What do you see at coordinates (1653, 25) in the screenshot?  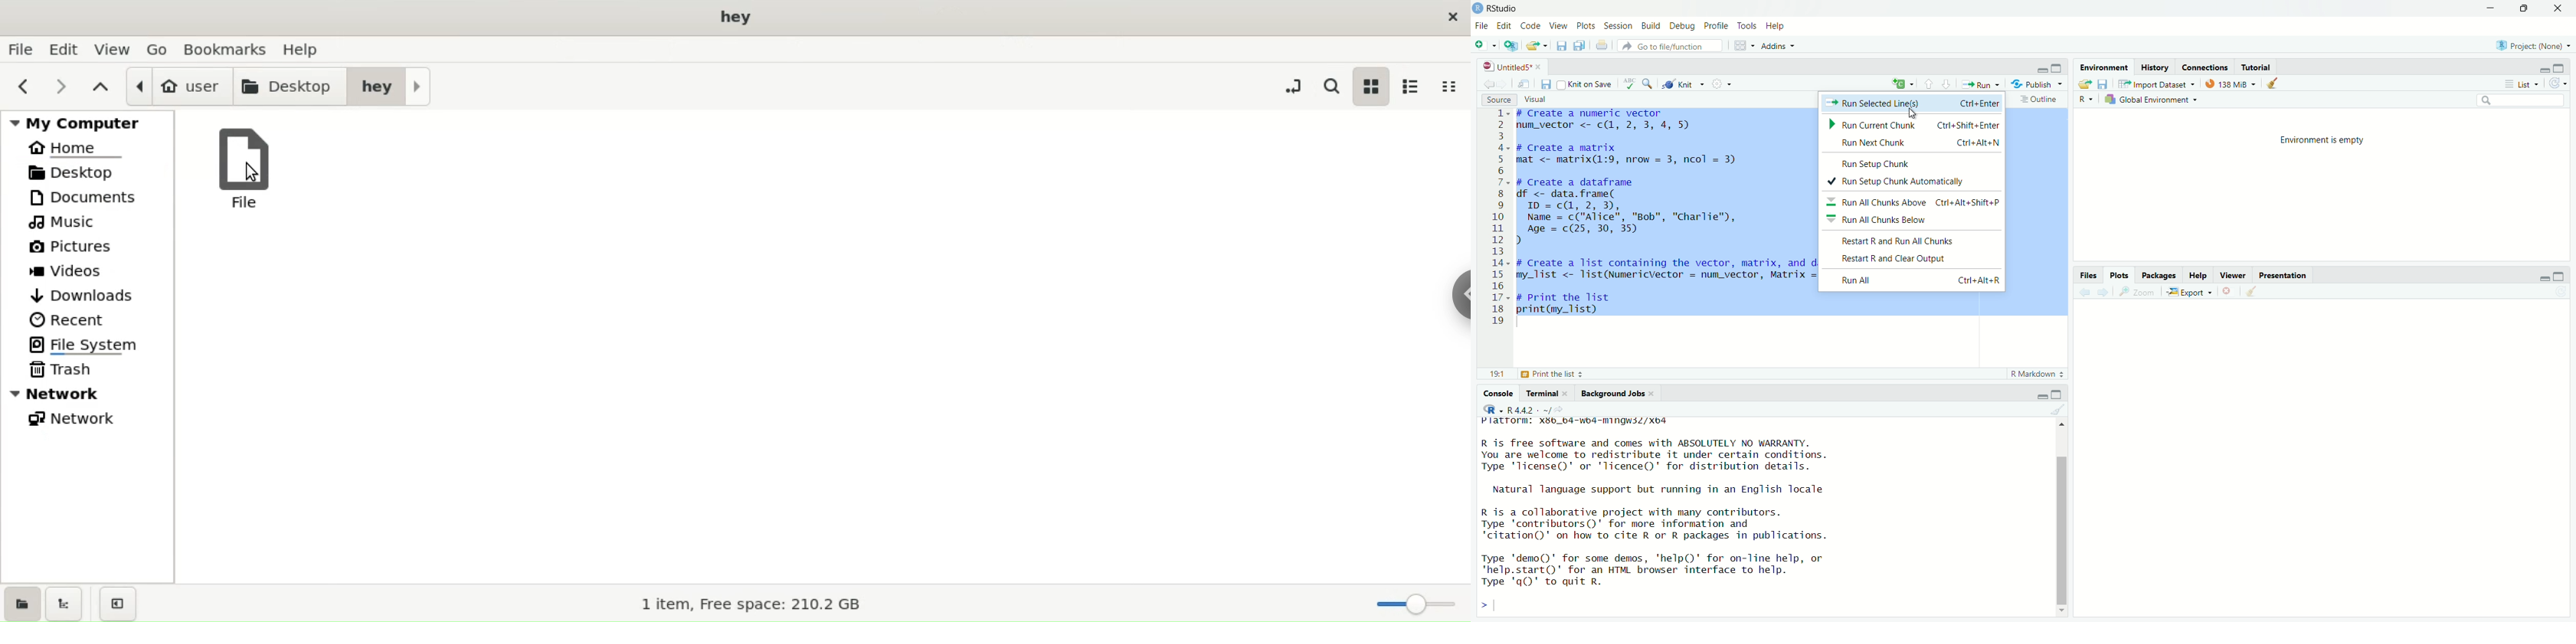 I see `Build` at bounding box center [1653, 25].